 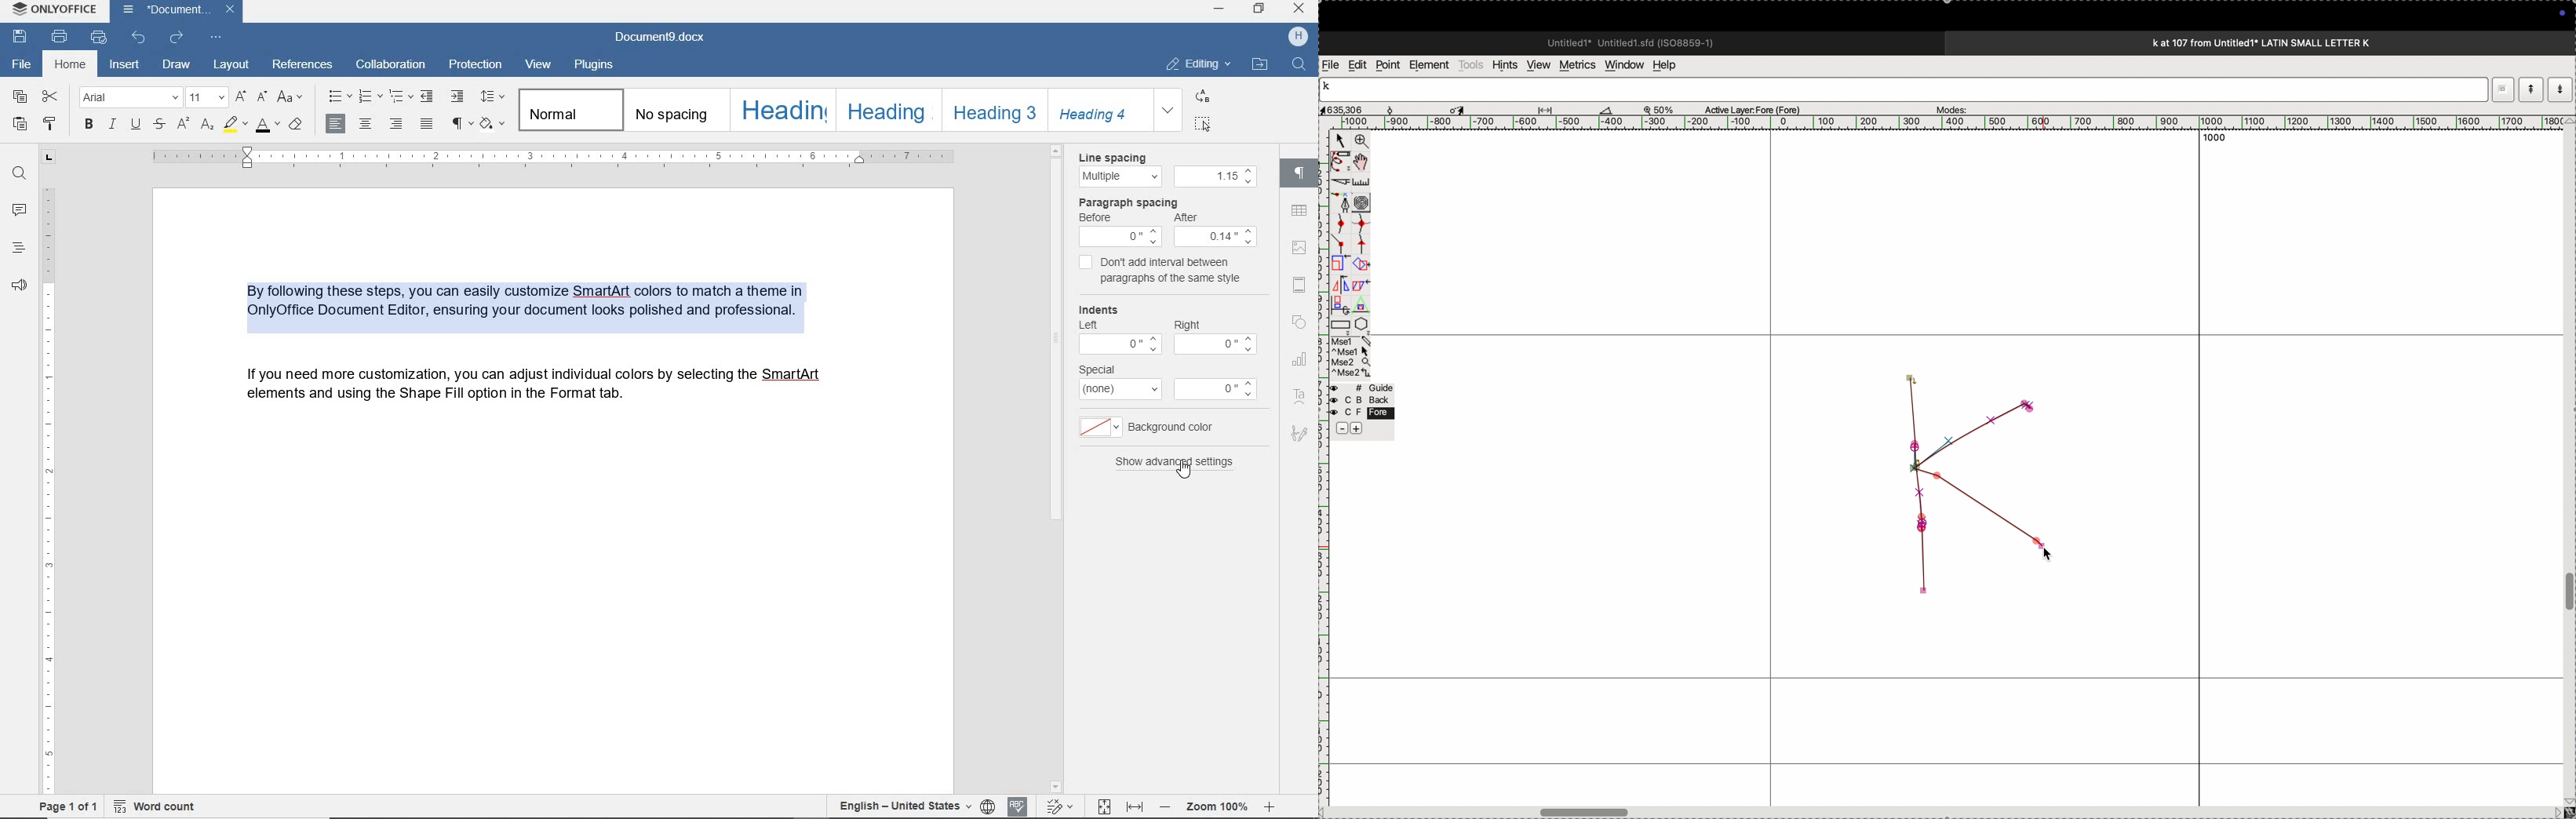 What do you see at coordinates (600, 65) in the screenshot?
I see `plugins` at bounding box center [600, 65].